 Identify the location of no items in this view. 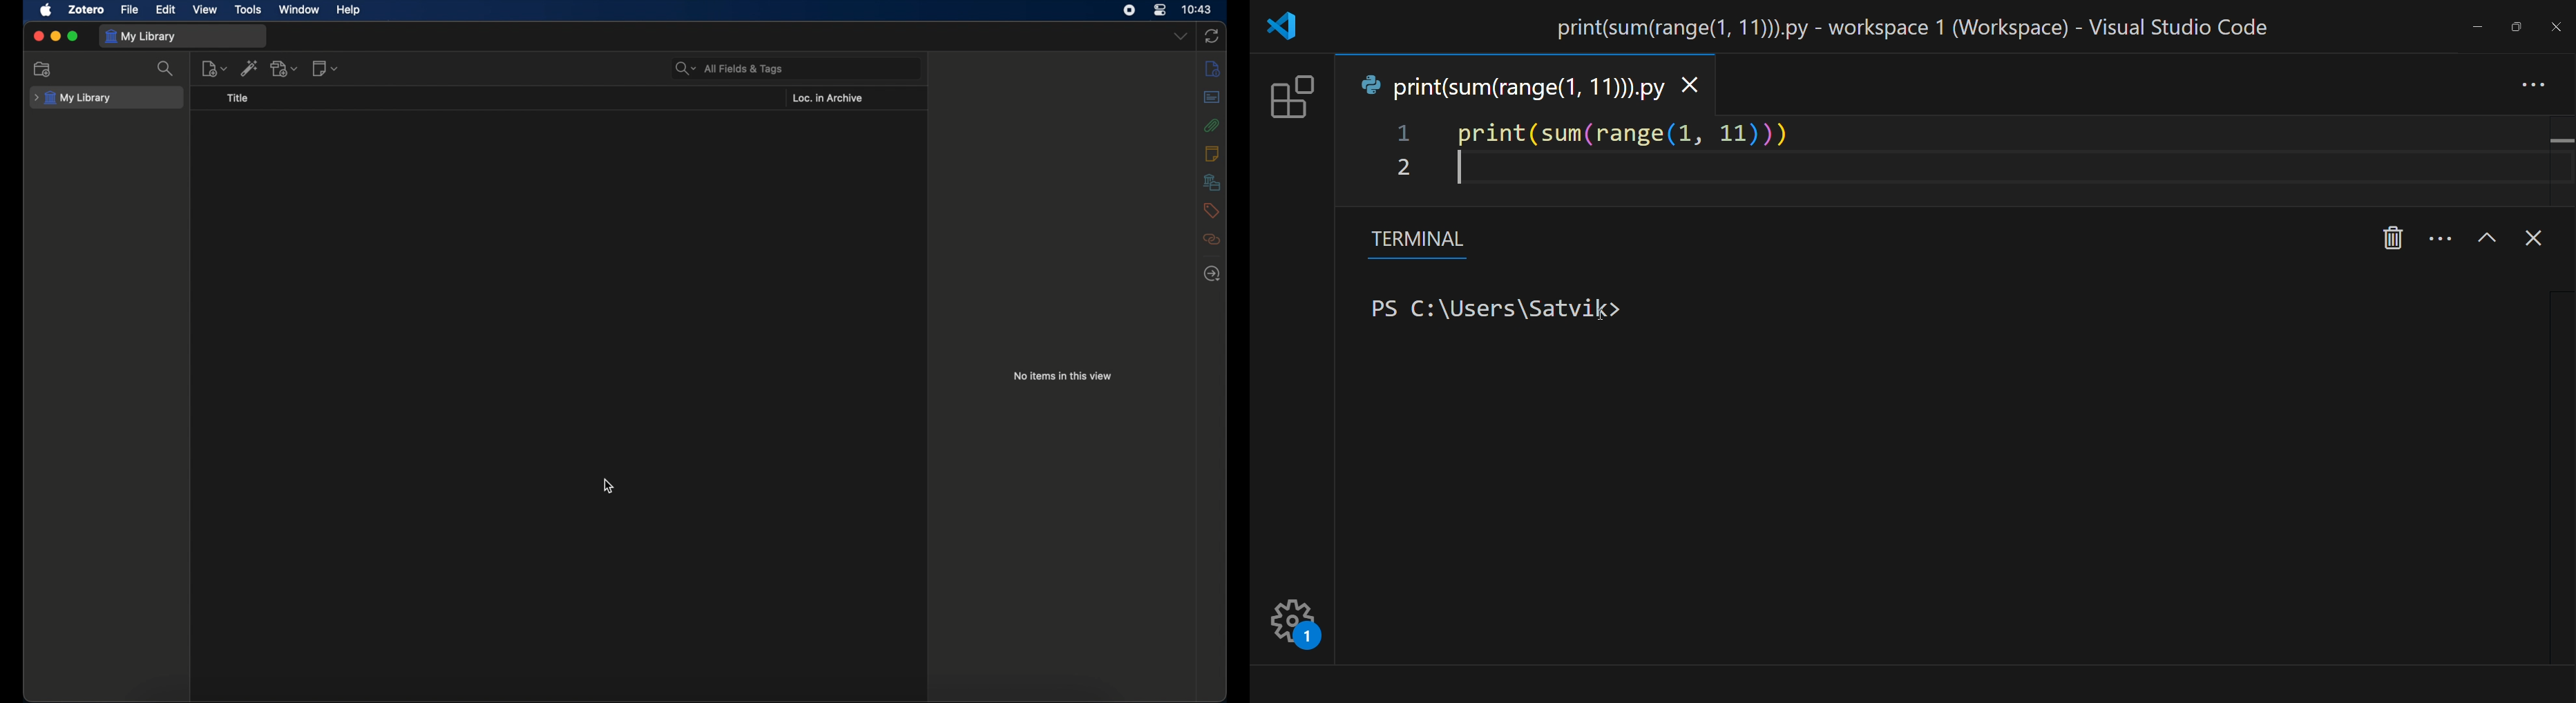
(1063, 376).